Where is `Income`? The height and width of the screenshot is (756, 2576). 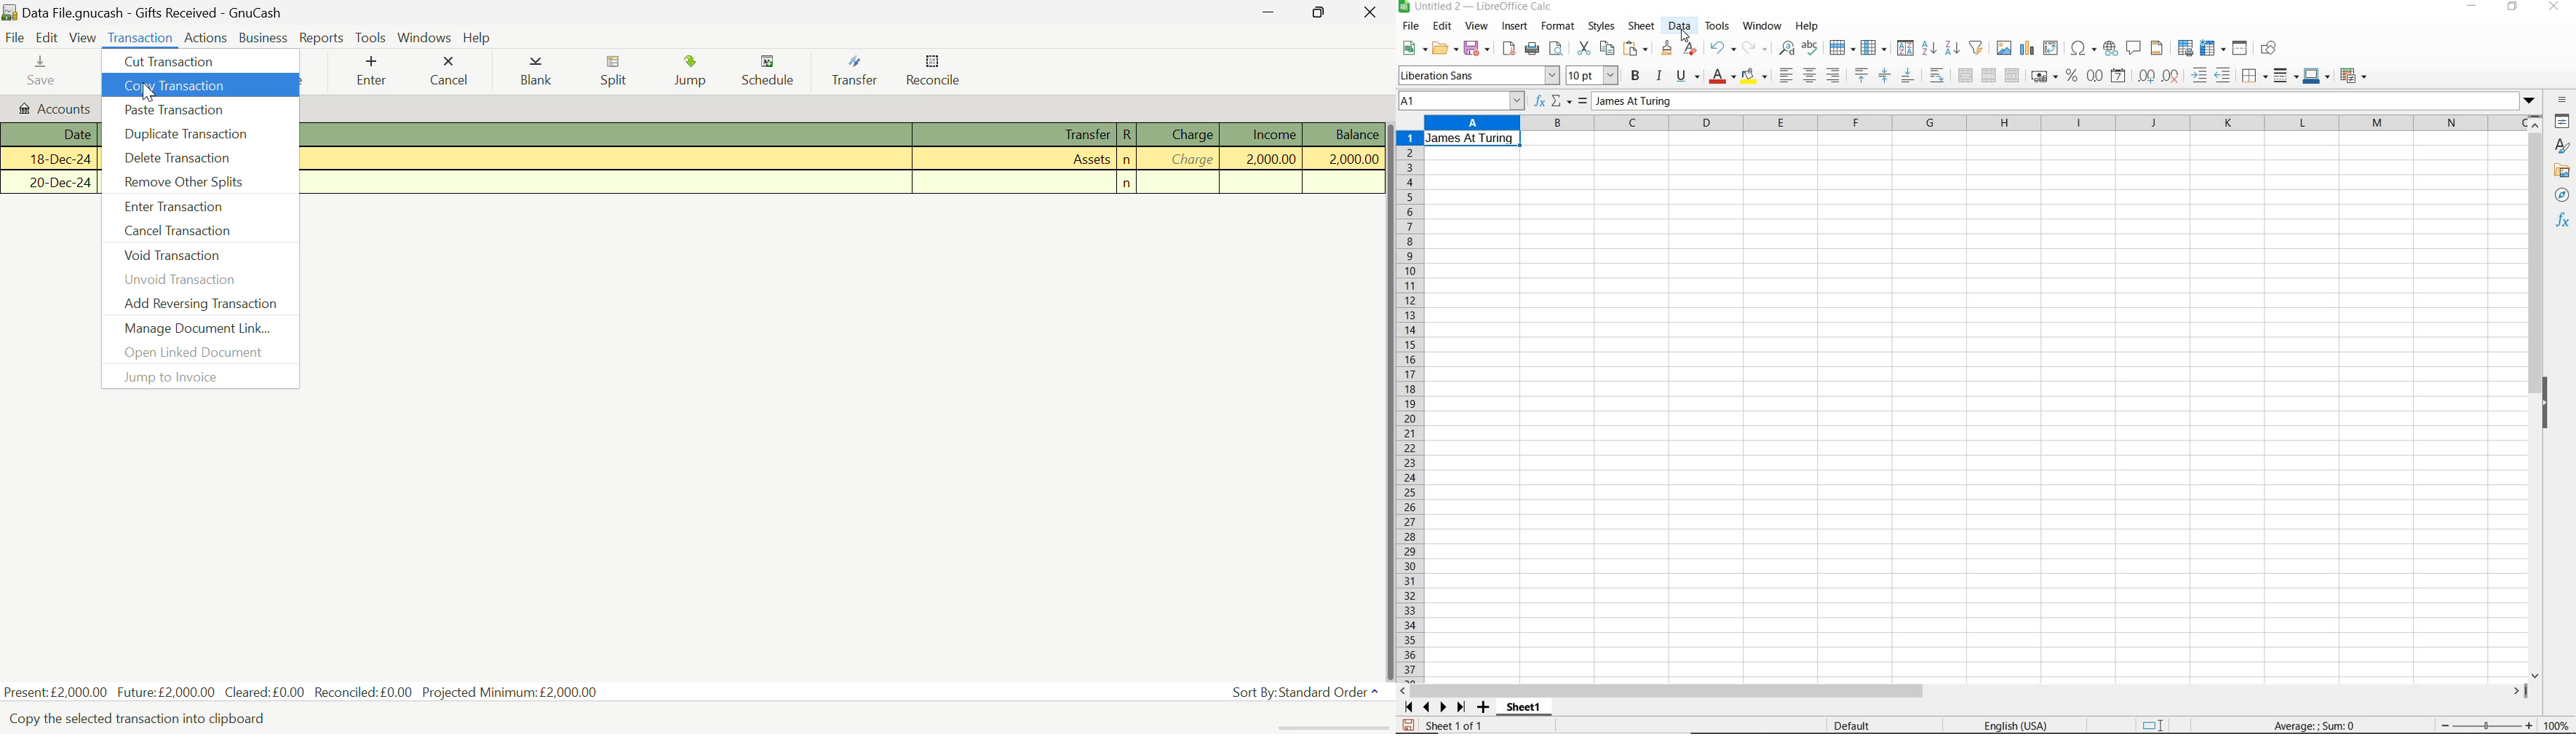 Income is located at coordinates (1264, 159).